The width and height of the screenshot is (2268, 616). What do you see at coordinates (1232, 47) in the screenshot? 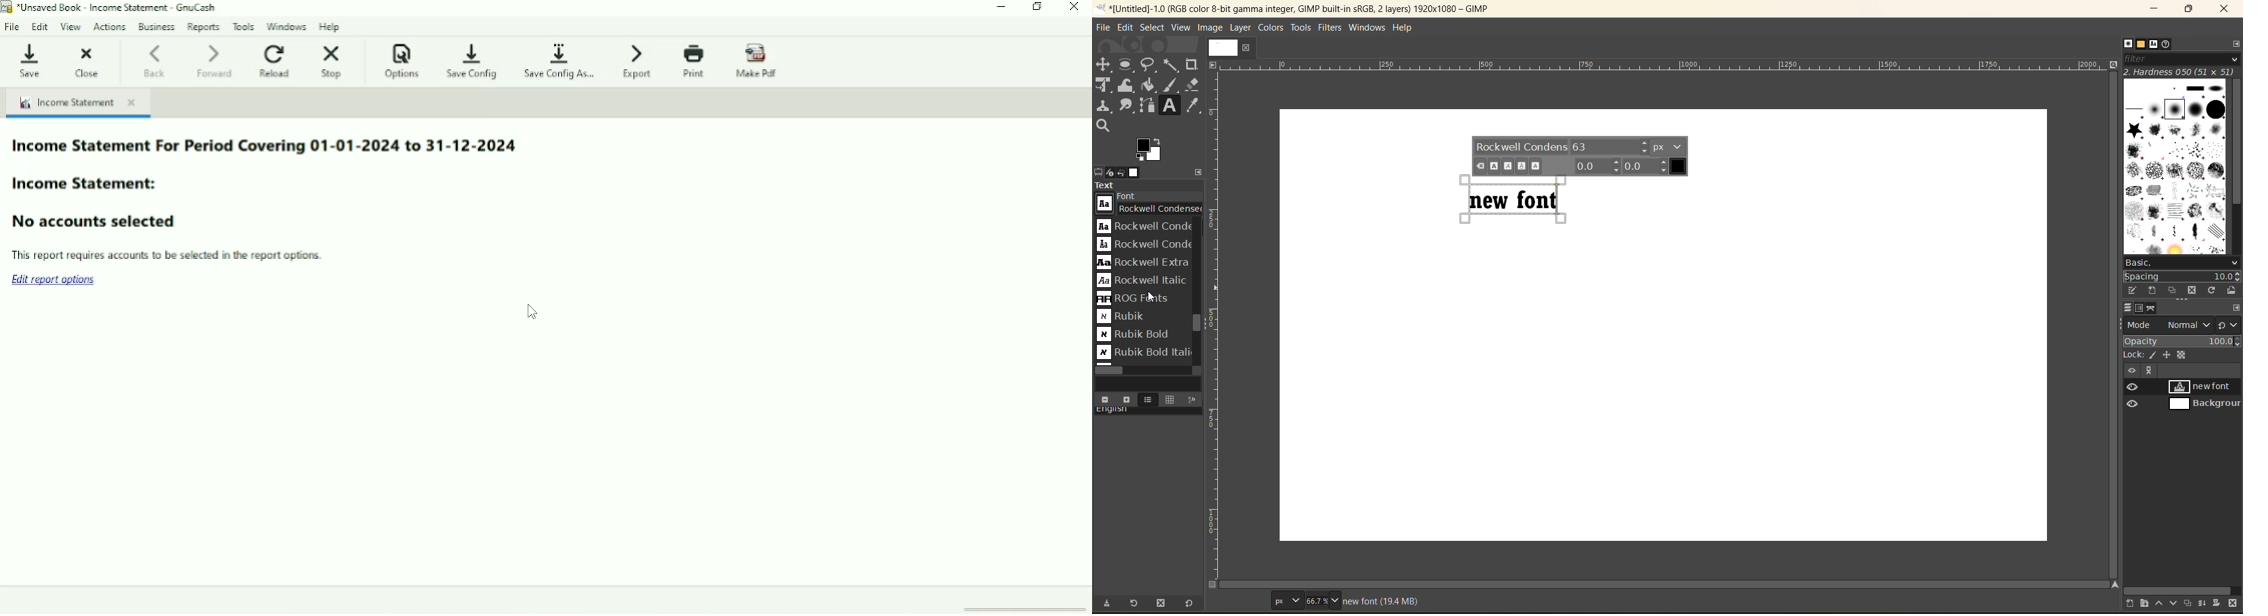
I see `current page` at bounding box center [1232, 47].